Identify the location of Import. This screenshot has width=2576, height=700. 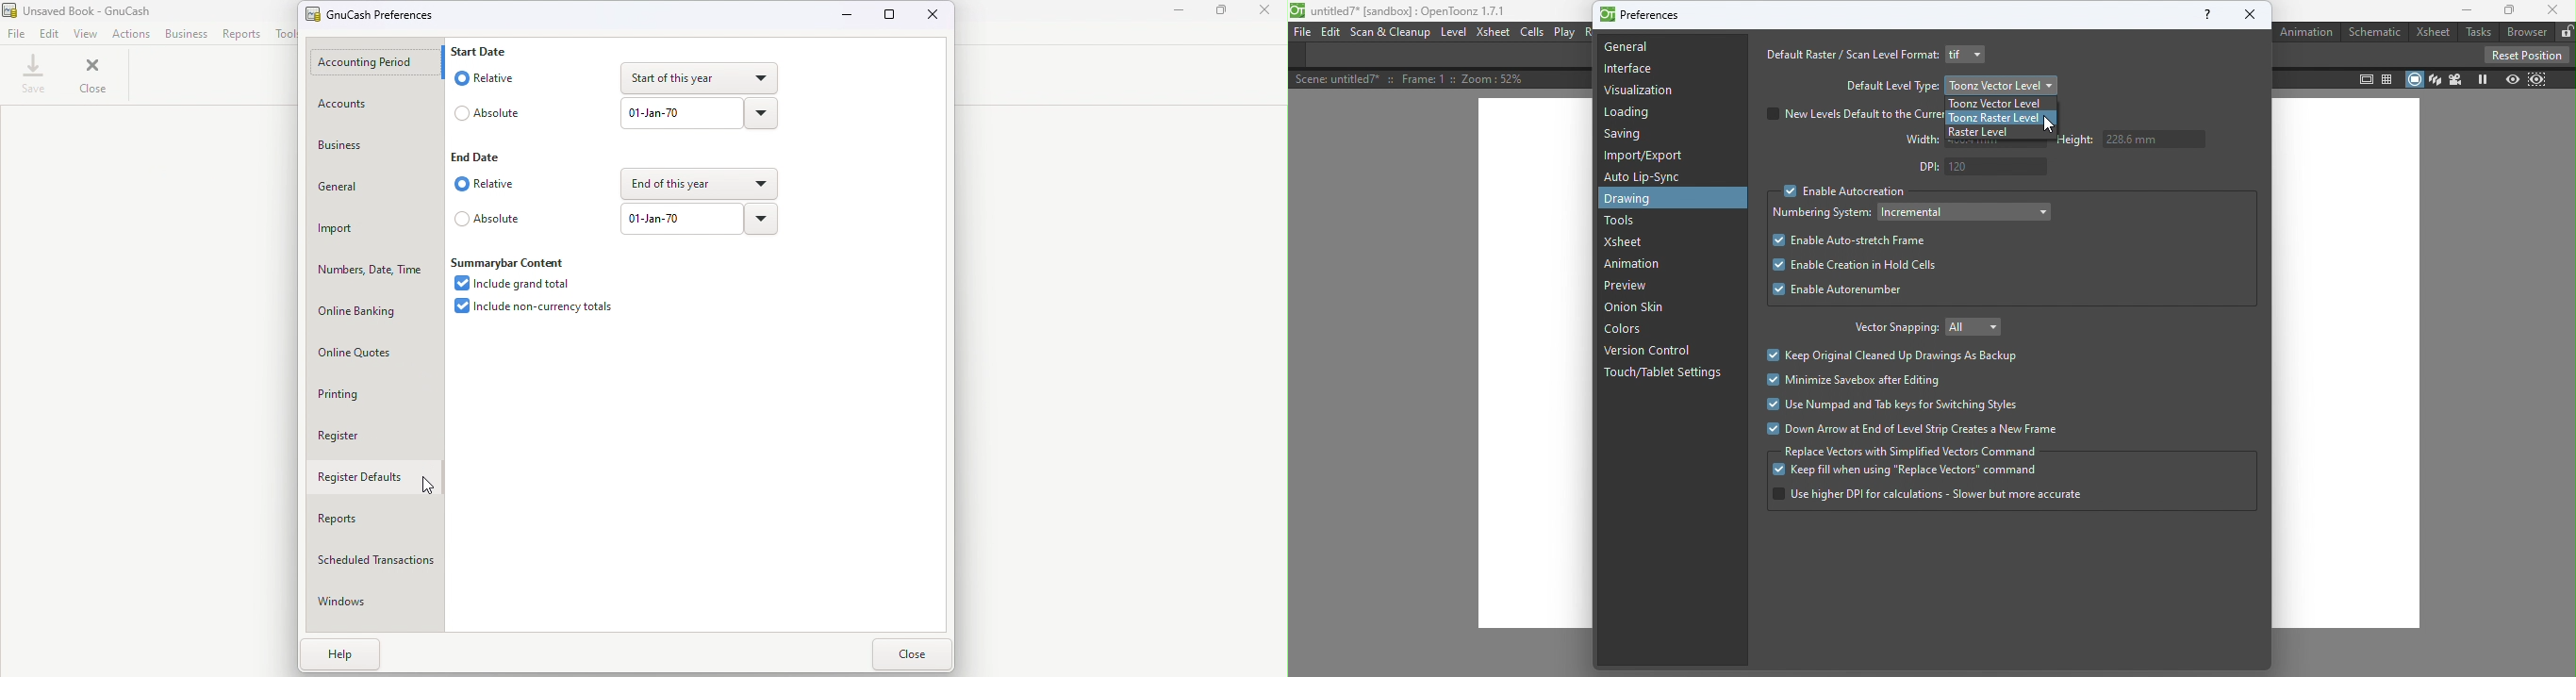
(373, 230).